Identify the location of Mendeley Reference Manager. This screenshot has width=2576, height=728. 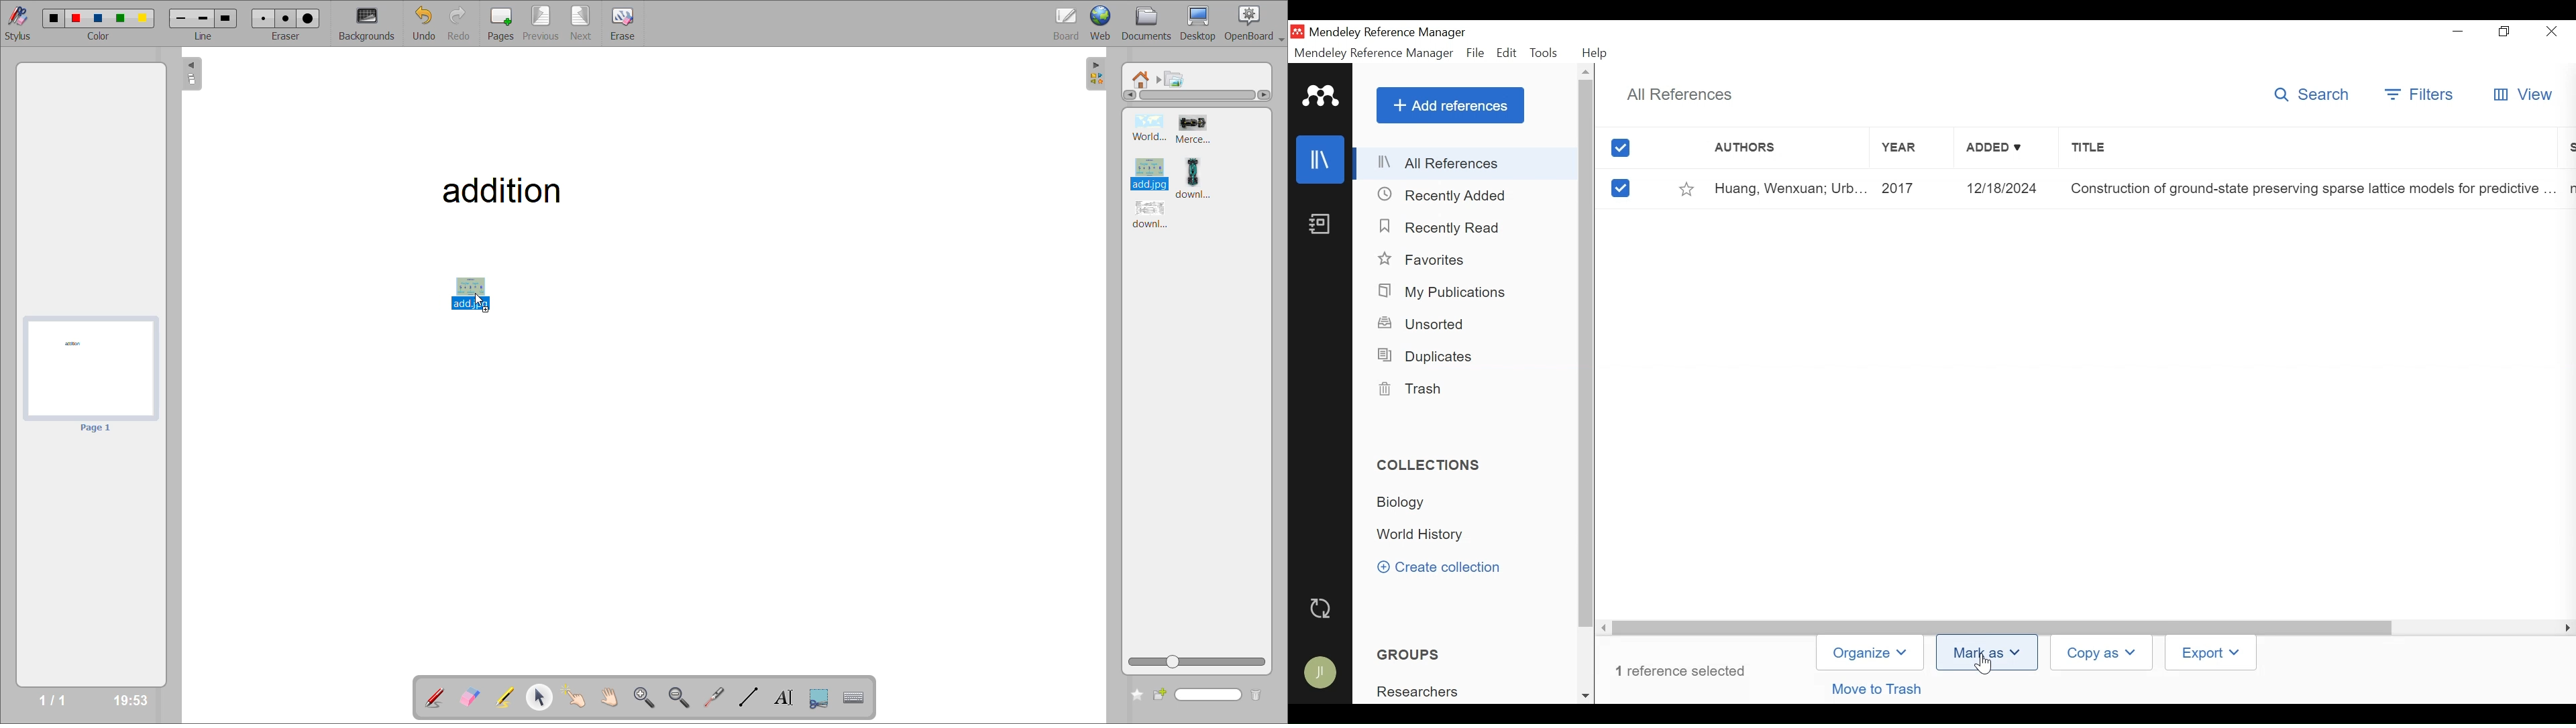
(1373, 54).